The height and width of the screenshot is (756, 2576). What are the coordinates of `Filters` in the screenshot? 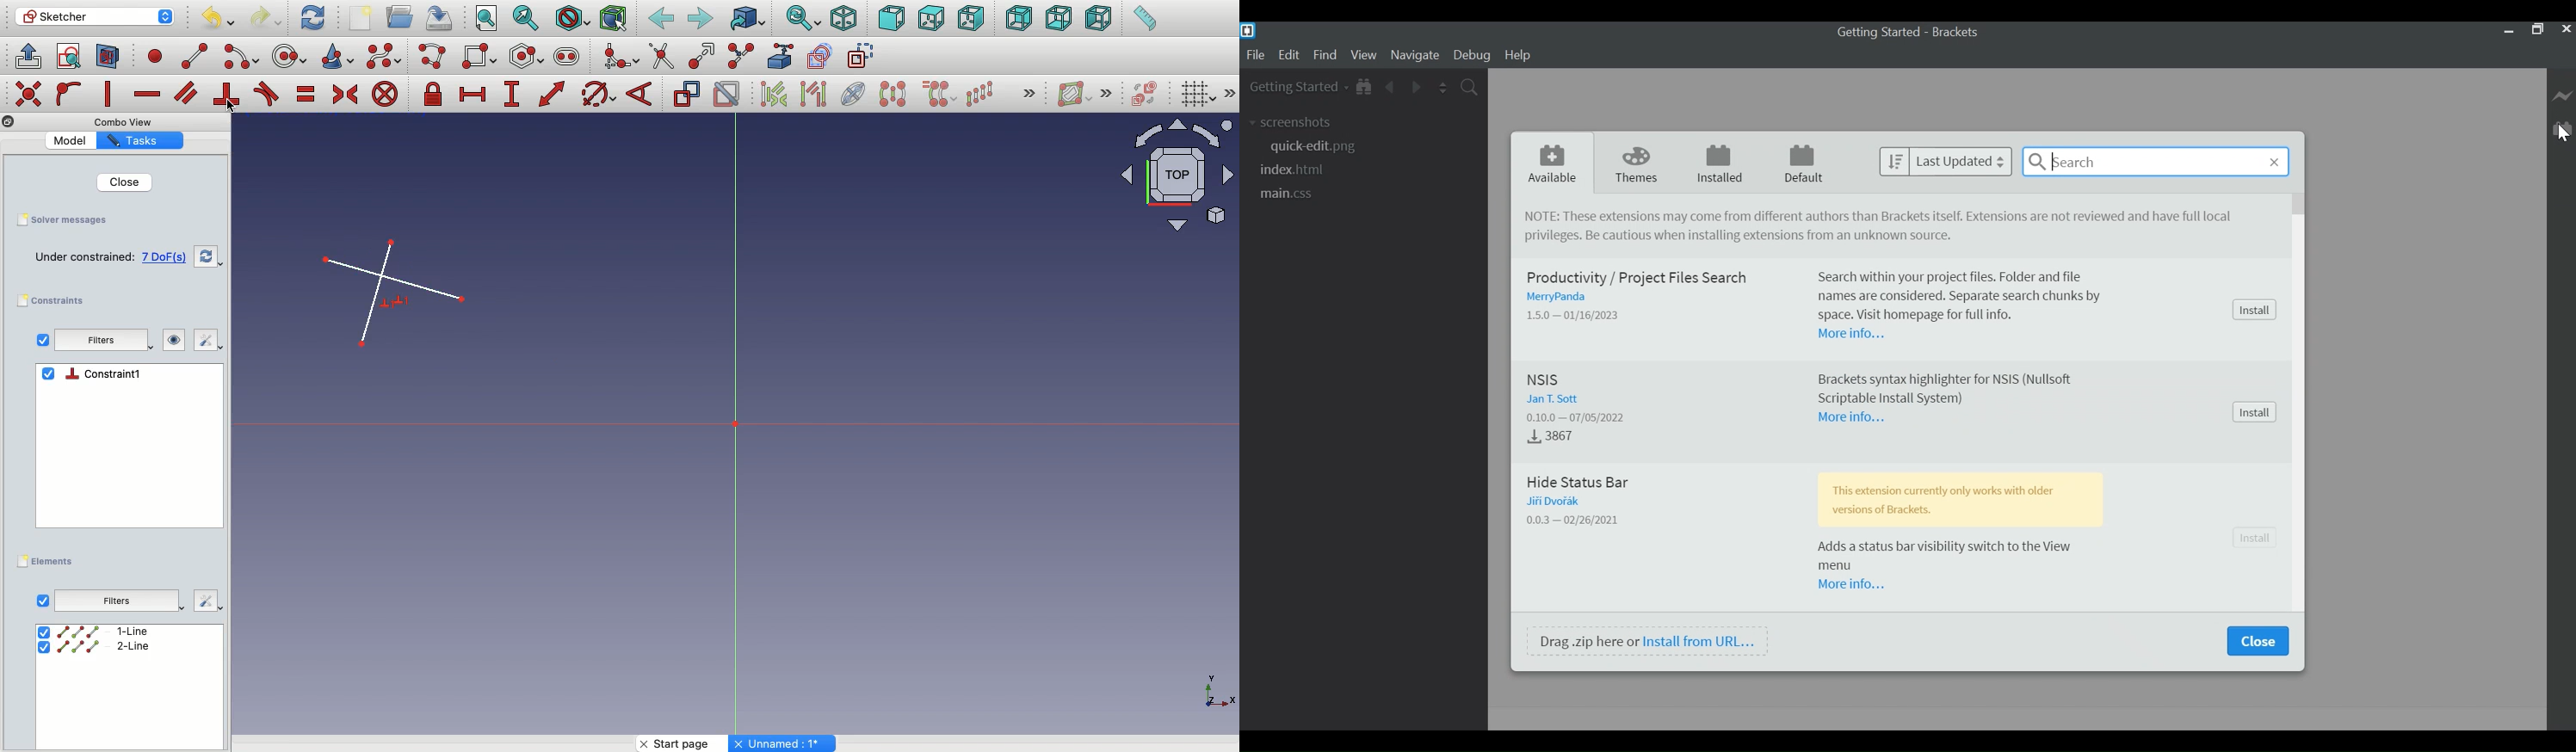 It's located at (96, 341).